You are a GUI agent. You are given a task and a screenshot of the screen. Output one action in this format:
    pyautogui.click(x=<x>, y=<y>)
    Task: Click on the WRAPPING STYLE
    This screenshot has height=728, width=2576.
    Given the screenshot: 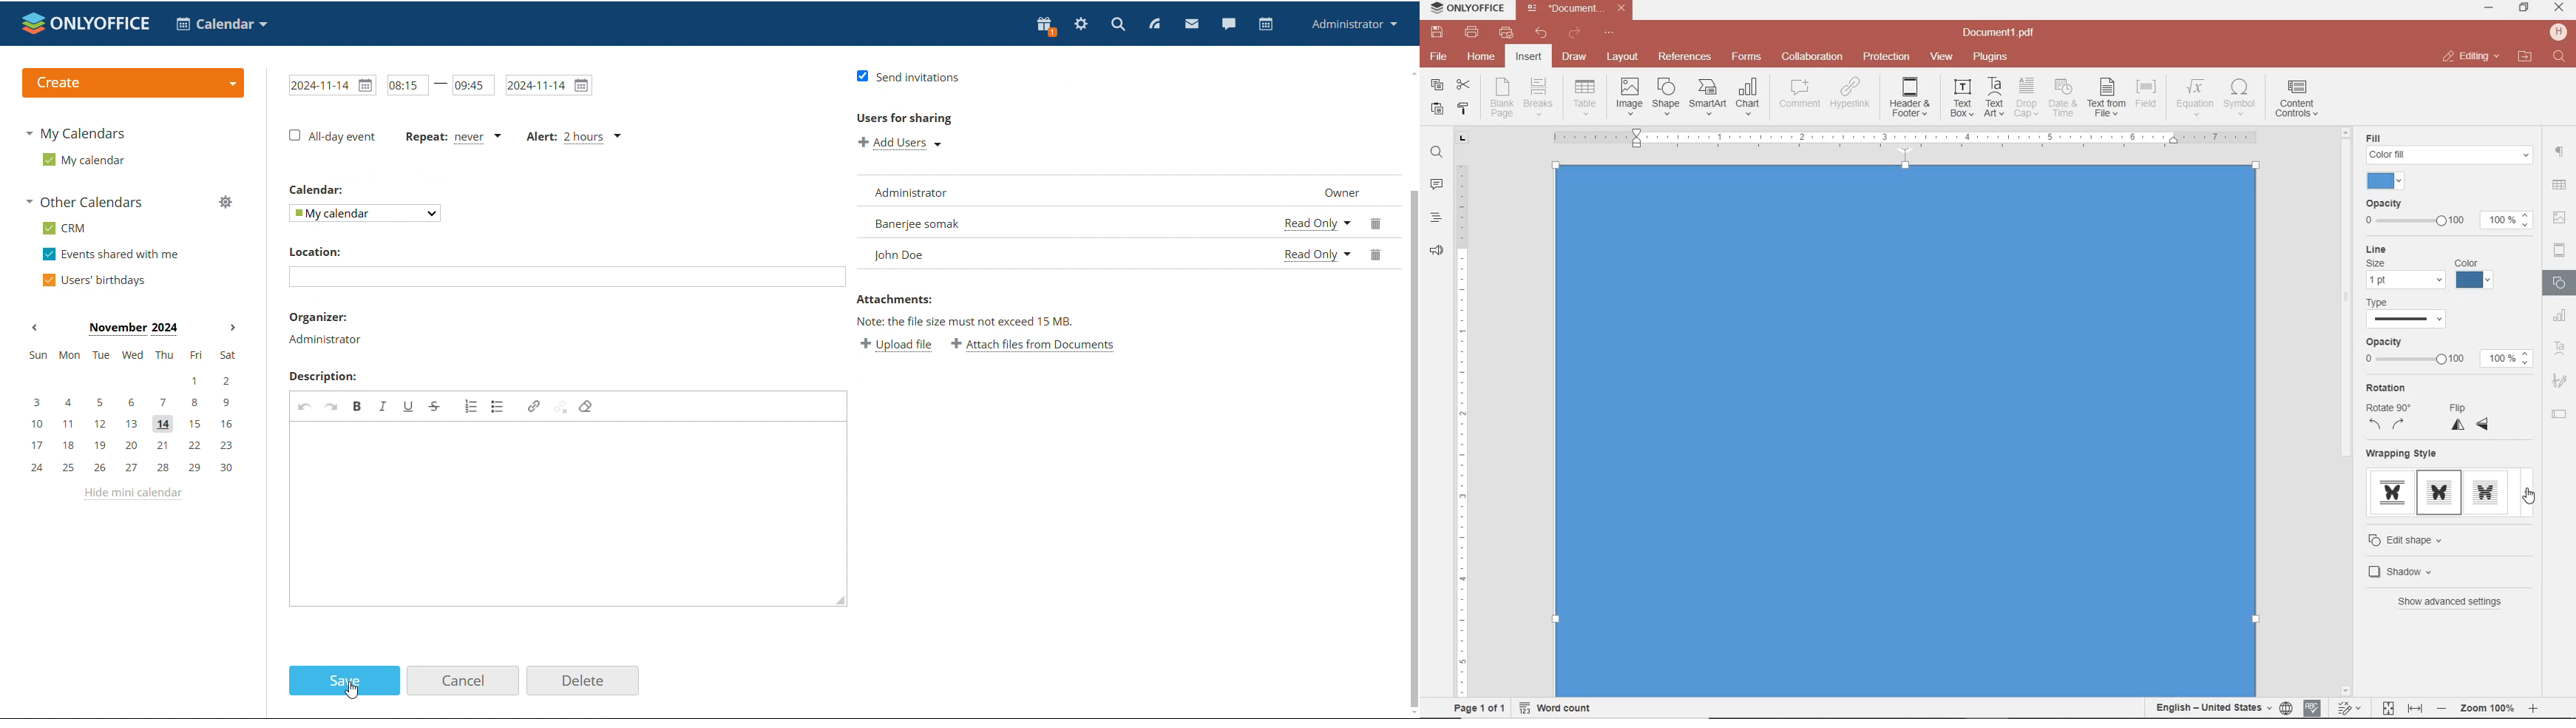 What is the action you would take?
    pyautogui.click(x=2445, y=480)
    